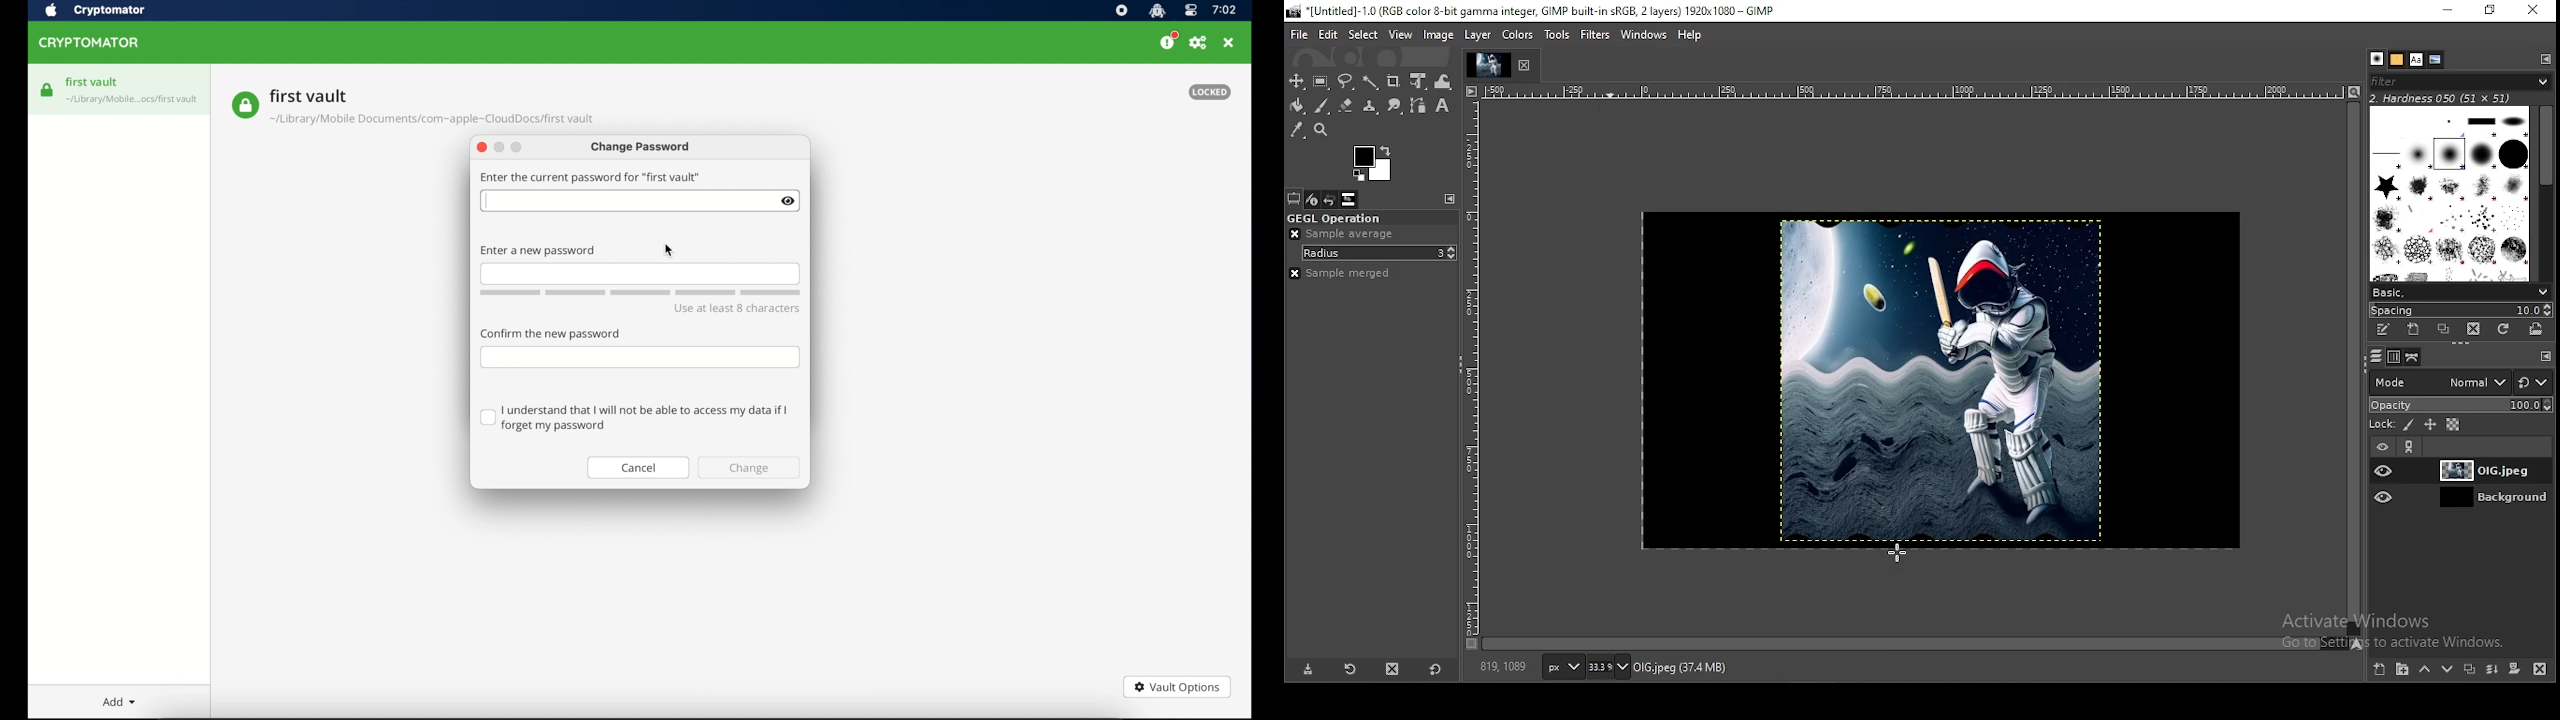 Image resolution: width=2576 pixels, height=728 pixels. What do you see at coordinates (1563, 668) in the screenshot?
I see `units` at bounding box center [1563, 668].